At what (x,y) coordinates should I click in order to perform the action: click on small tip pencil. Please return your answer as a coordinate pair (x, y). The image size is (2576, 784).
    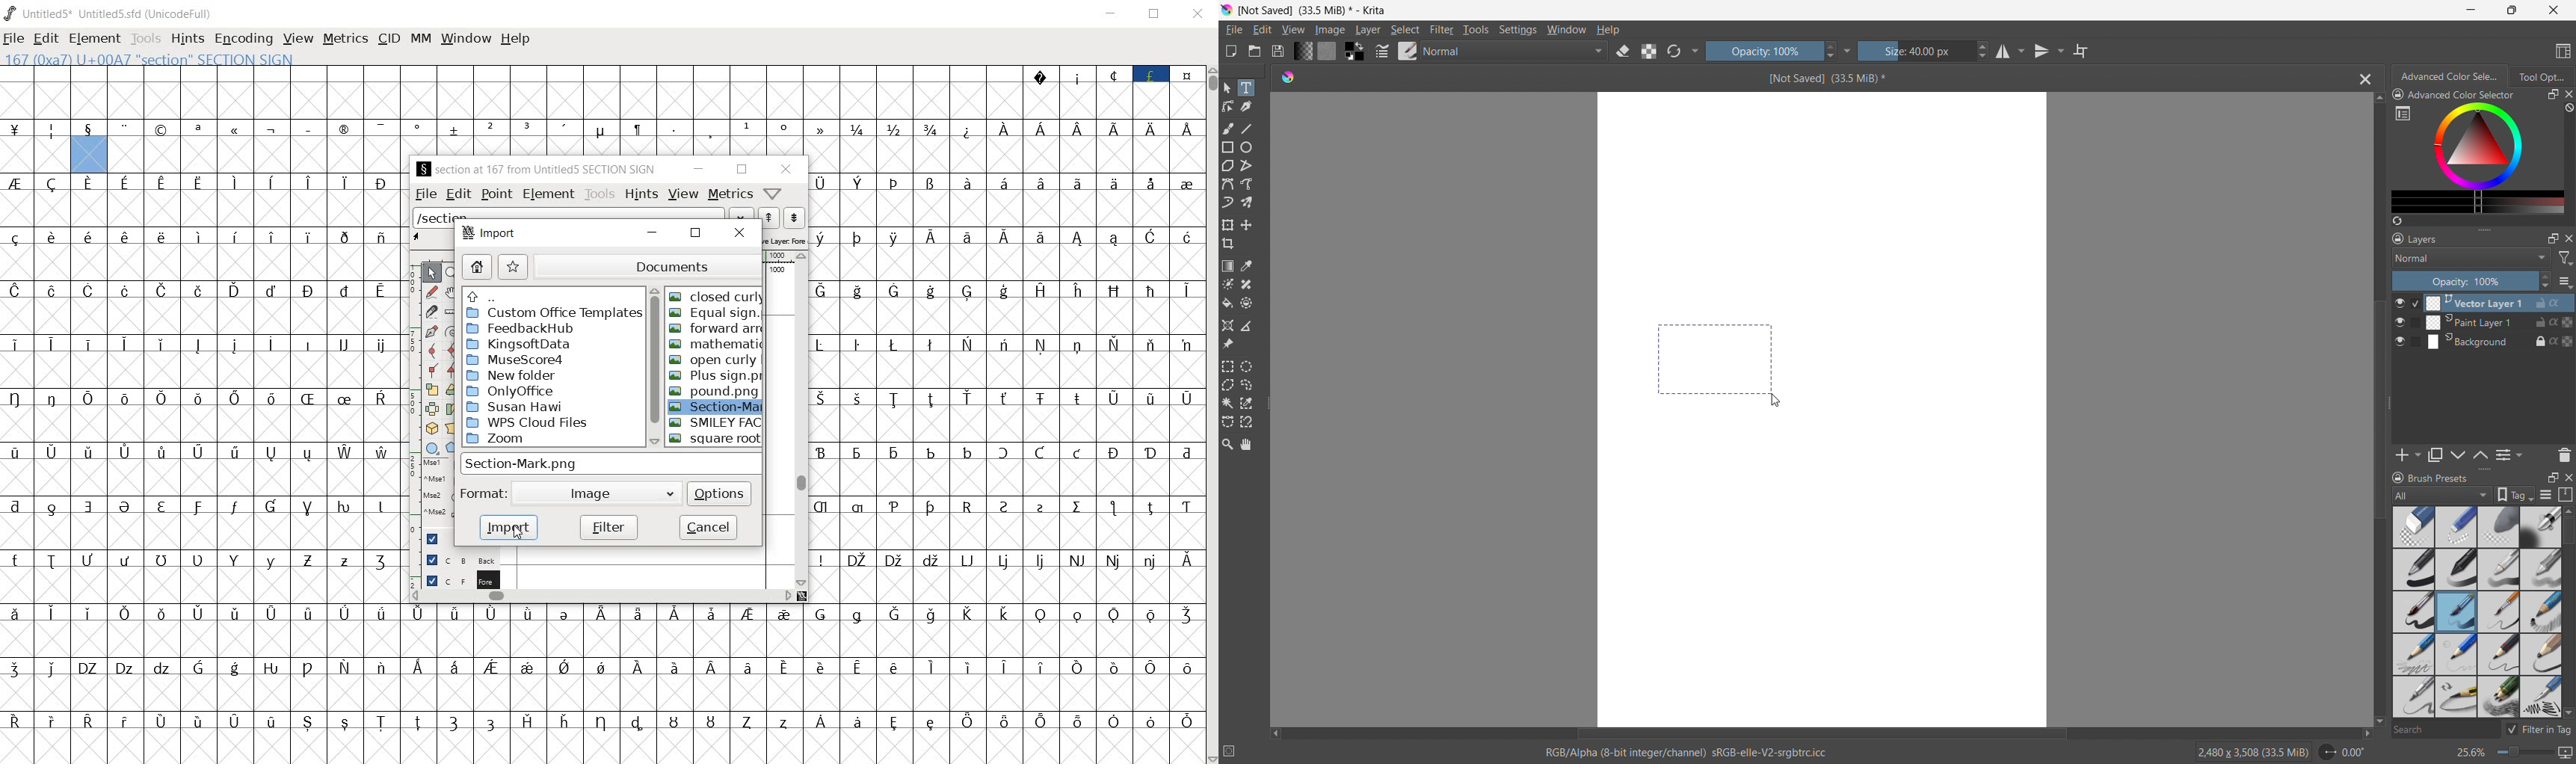
    Looking at the image, I should click on (2456, 698).